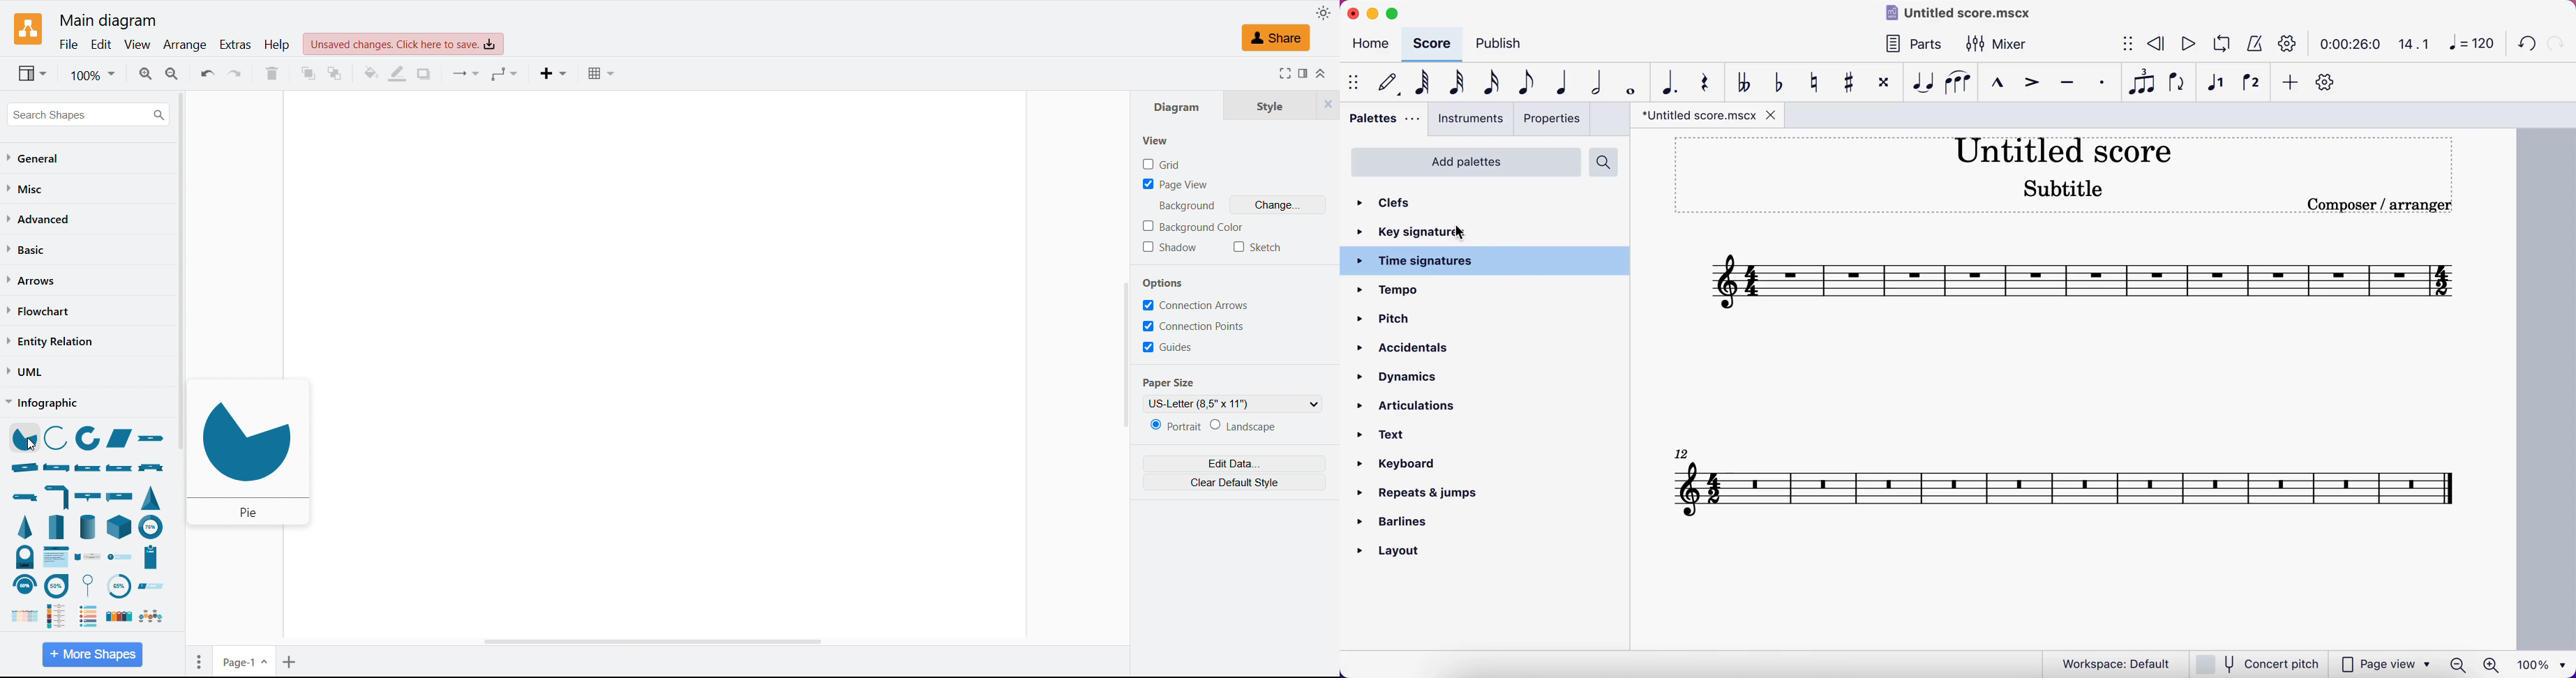  Describe the element at coordinates (1781, 84) in the screenshot. I see `toggle flat` at that location.